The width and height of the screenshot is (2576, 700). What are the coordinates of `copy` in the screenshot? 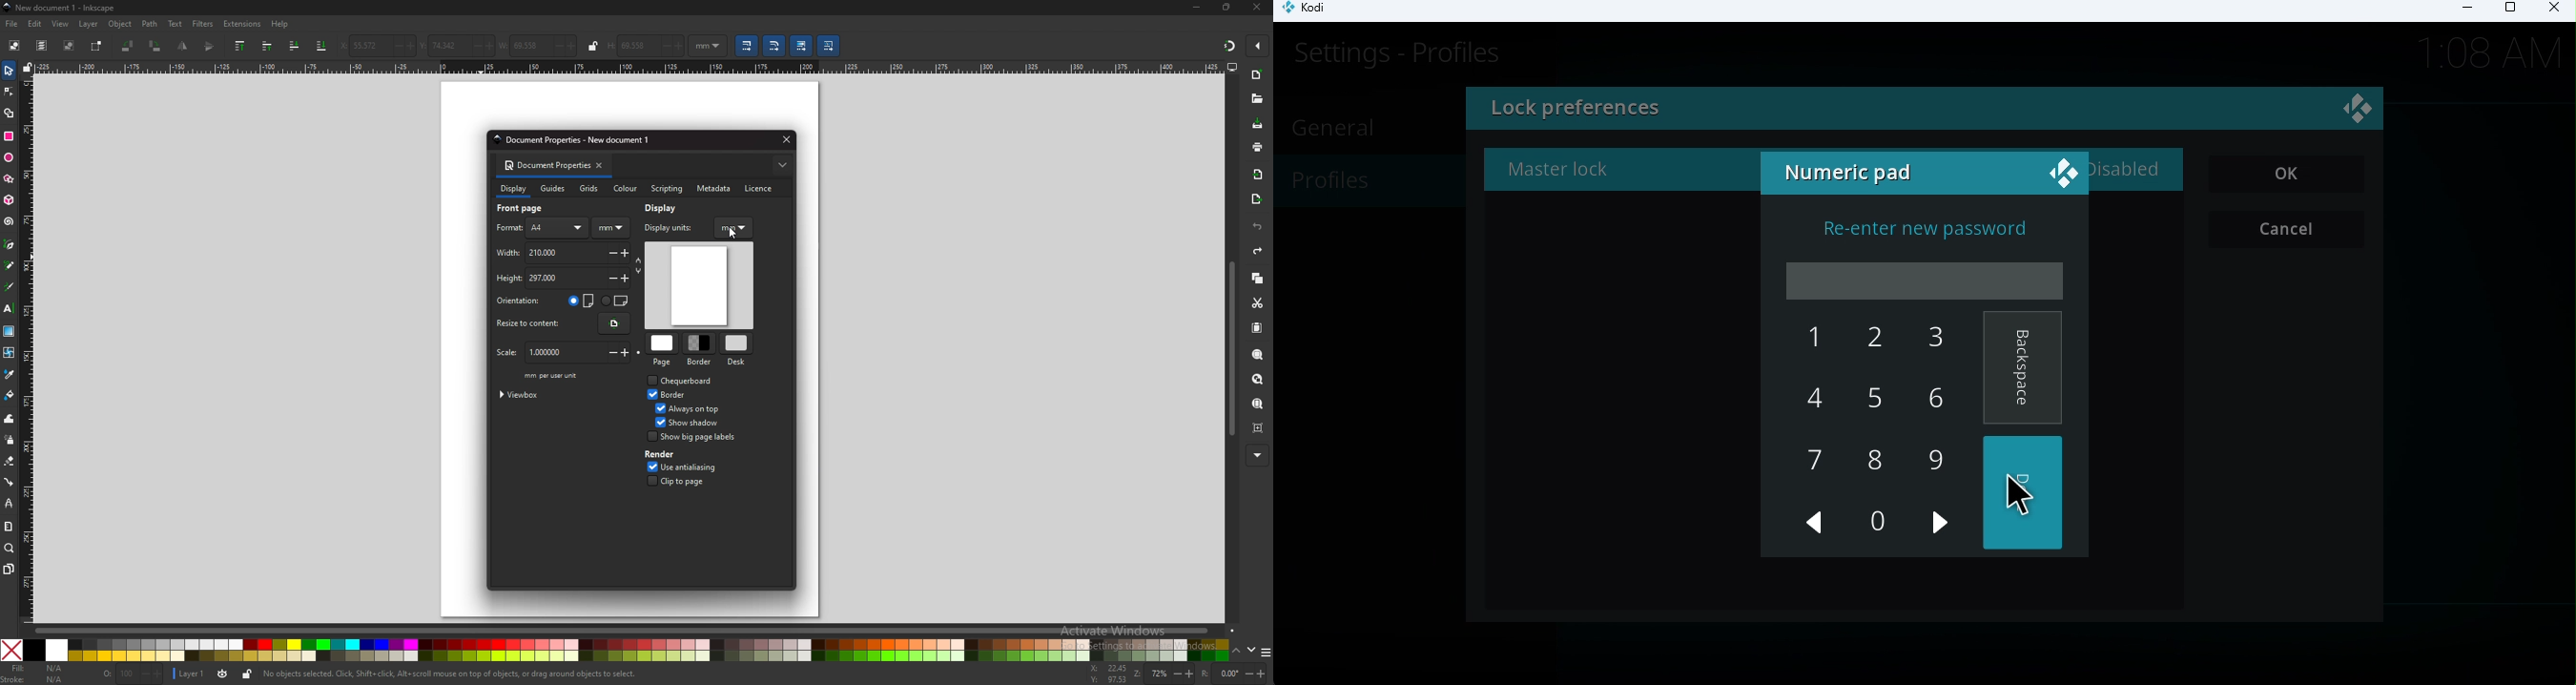 It's located at (1259, 278).